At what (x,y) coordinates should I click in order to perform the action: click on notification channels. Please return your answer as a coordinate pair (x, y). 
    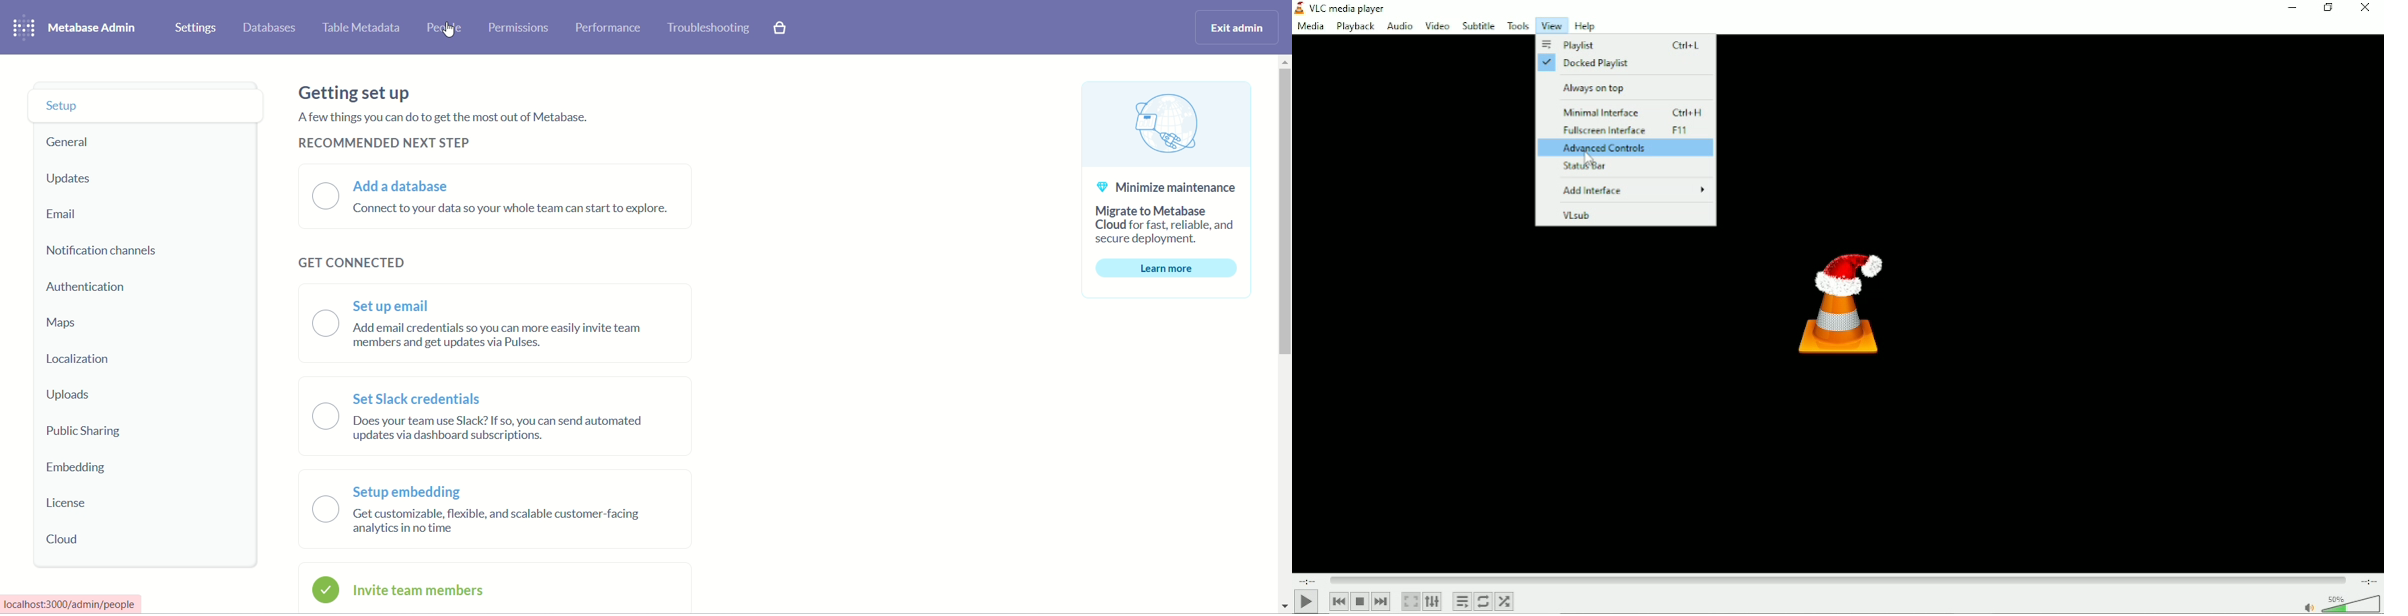
    Looking at the image, I should click on (104, 251).